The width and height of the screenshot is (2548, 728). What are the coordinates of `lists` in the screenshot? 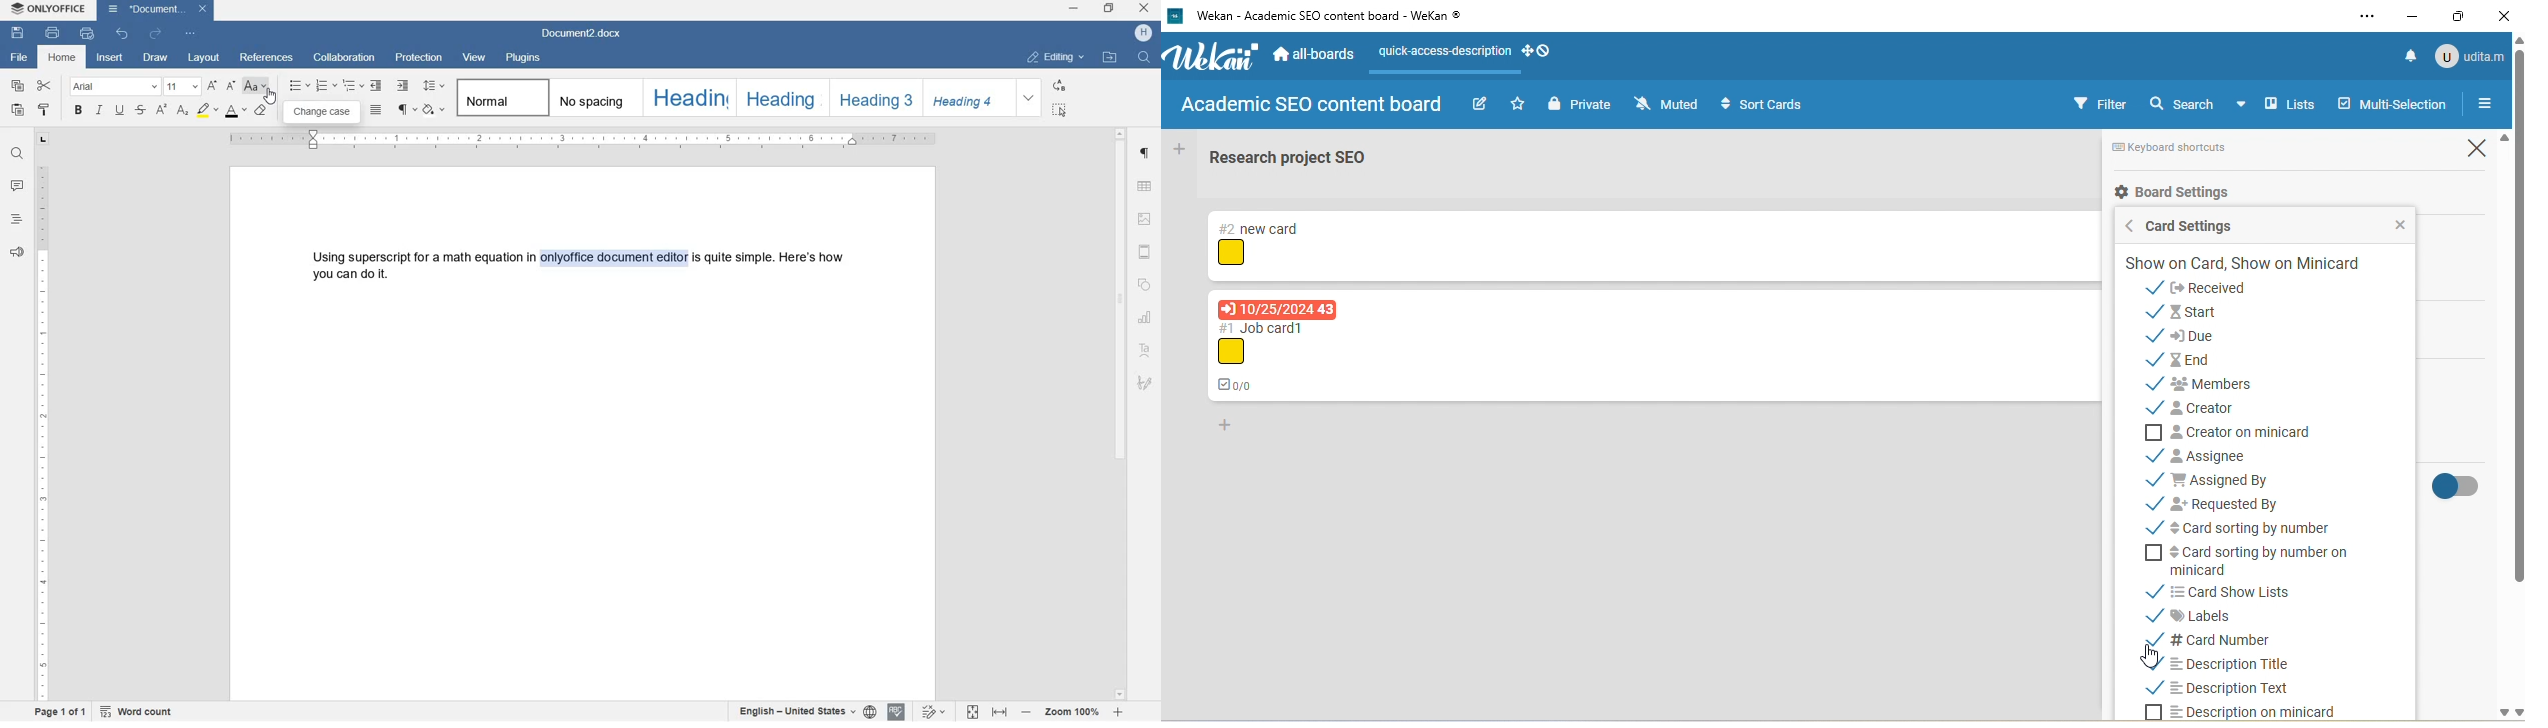 It's located at (2291, 103).